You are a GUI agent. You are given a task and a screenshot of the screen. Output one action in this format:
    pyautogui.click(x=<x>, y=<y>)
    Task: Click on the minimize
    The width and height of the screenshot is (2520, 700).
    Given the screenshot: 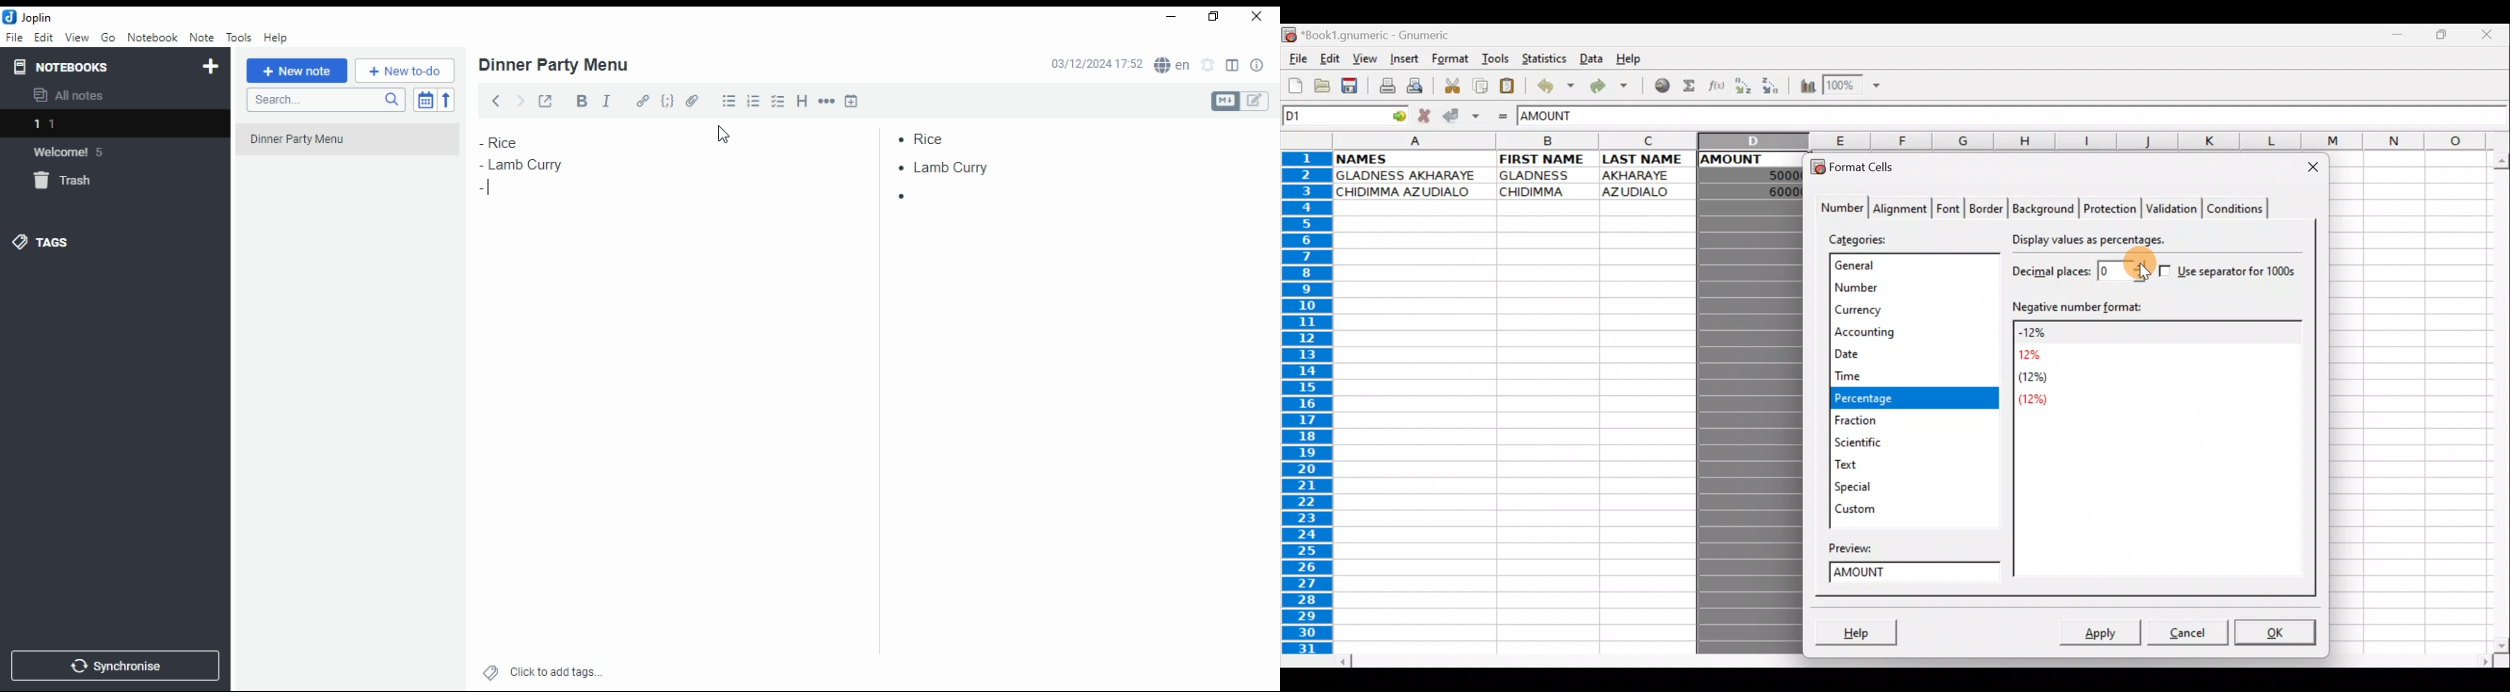 What is the action you would take?
    pyautogui.click(x=1172, y=17)
    